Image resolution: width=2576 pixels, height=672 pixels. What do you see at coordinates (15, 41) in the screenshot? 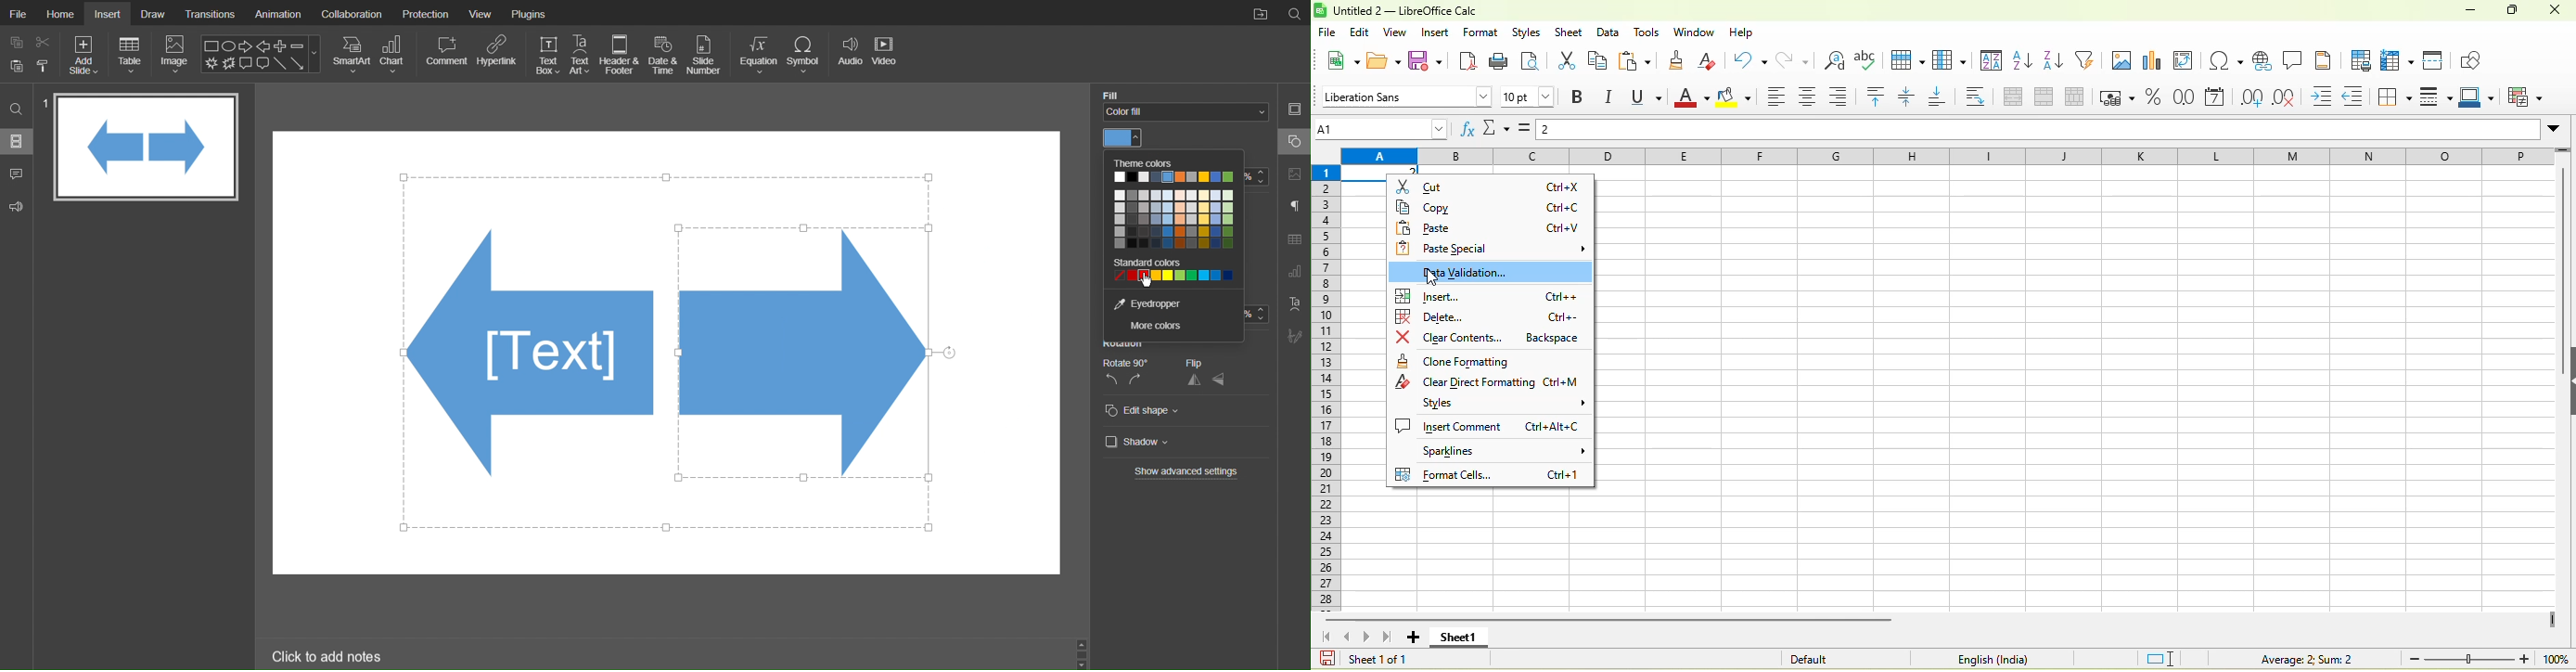
I see `copy` at bounding box center [15, 41].